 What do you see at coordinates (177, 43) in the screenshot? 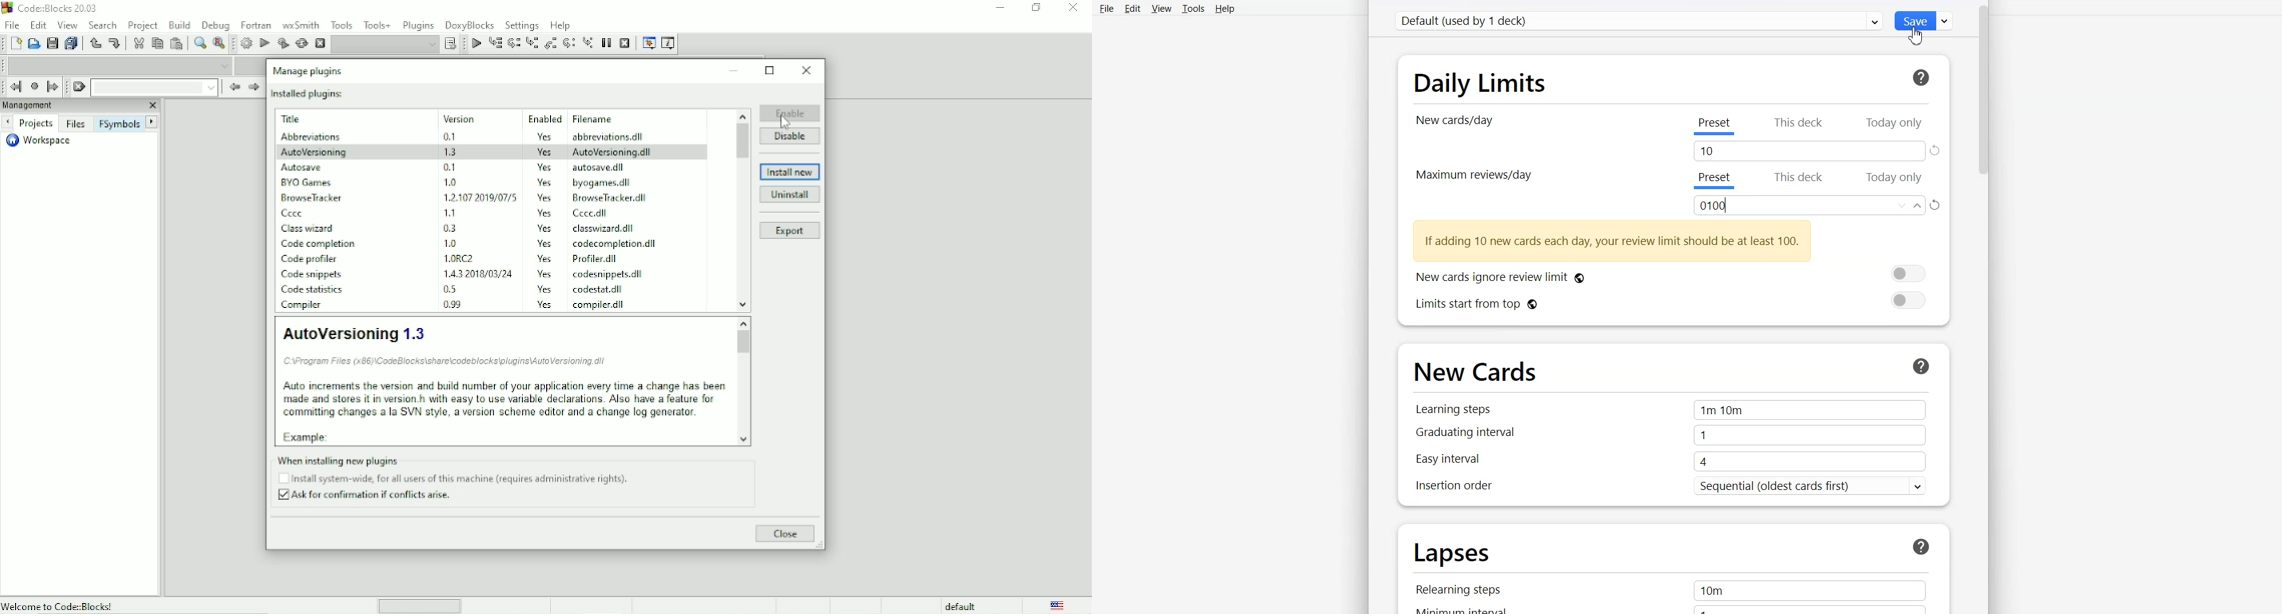
I see `Paste` at bounding box center [177, 43].